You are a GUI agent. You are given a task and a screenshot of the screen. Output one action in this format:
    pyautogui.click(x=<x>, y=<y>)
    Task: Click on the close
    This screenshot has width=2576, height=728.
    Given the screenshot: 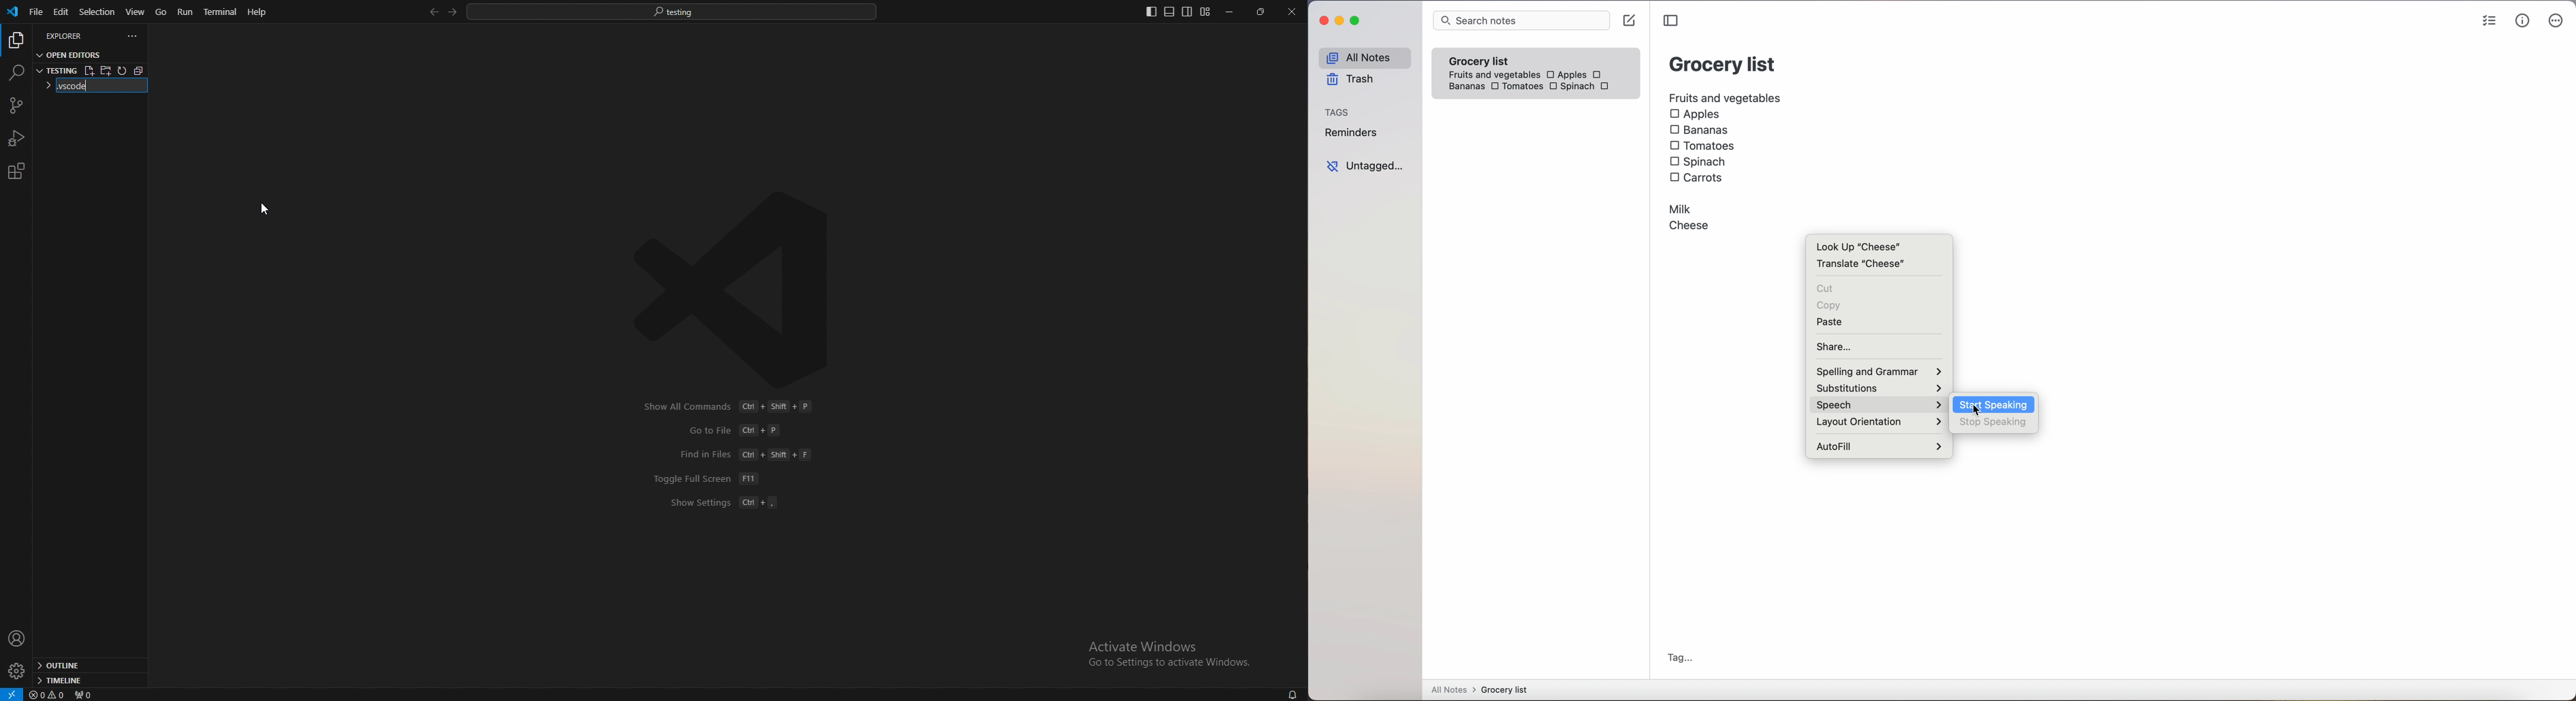 What is the action you would take?
    pyautogui.click(x=1292, y=12)
    